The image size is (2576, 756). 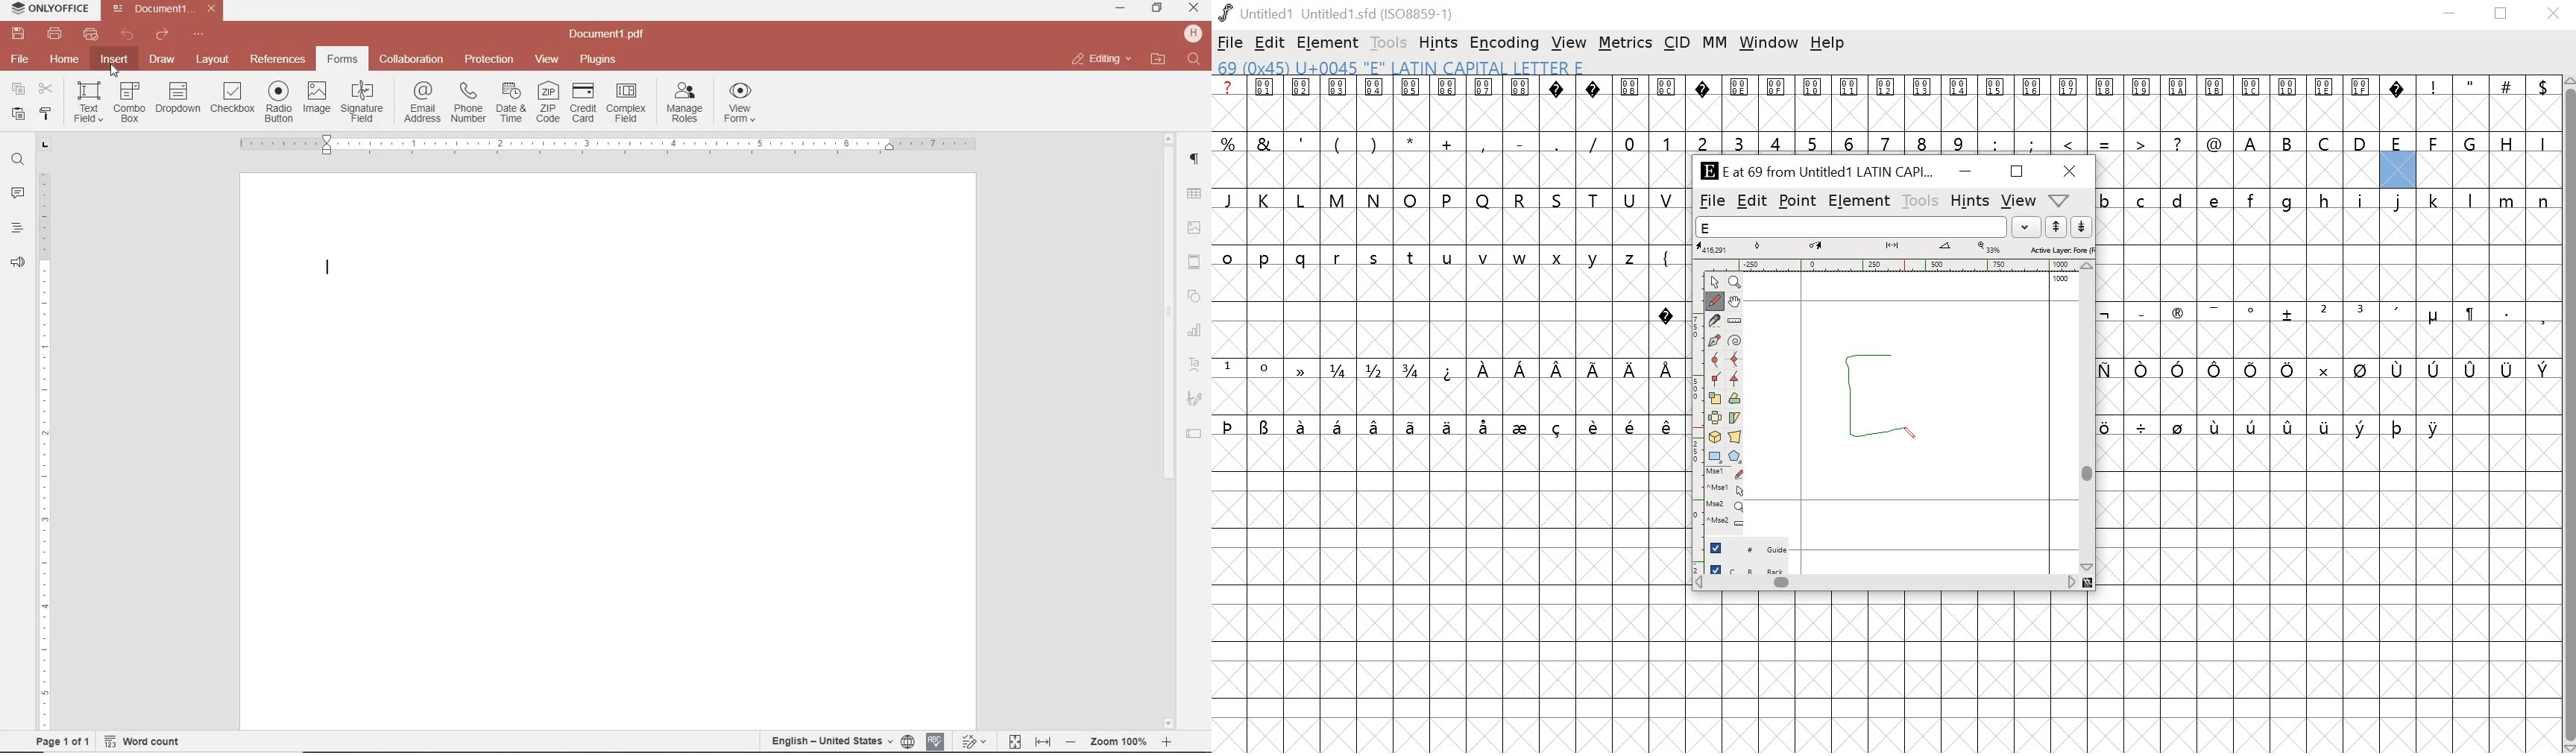 I want to click on ruler, so click(x=619, y=145).